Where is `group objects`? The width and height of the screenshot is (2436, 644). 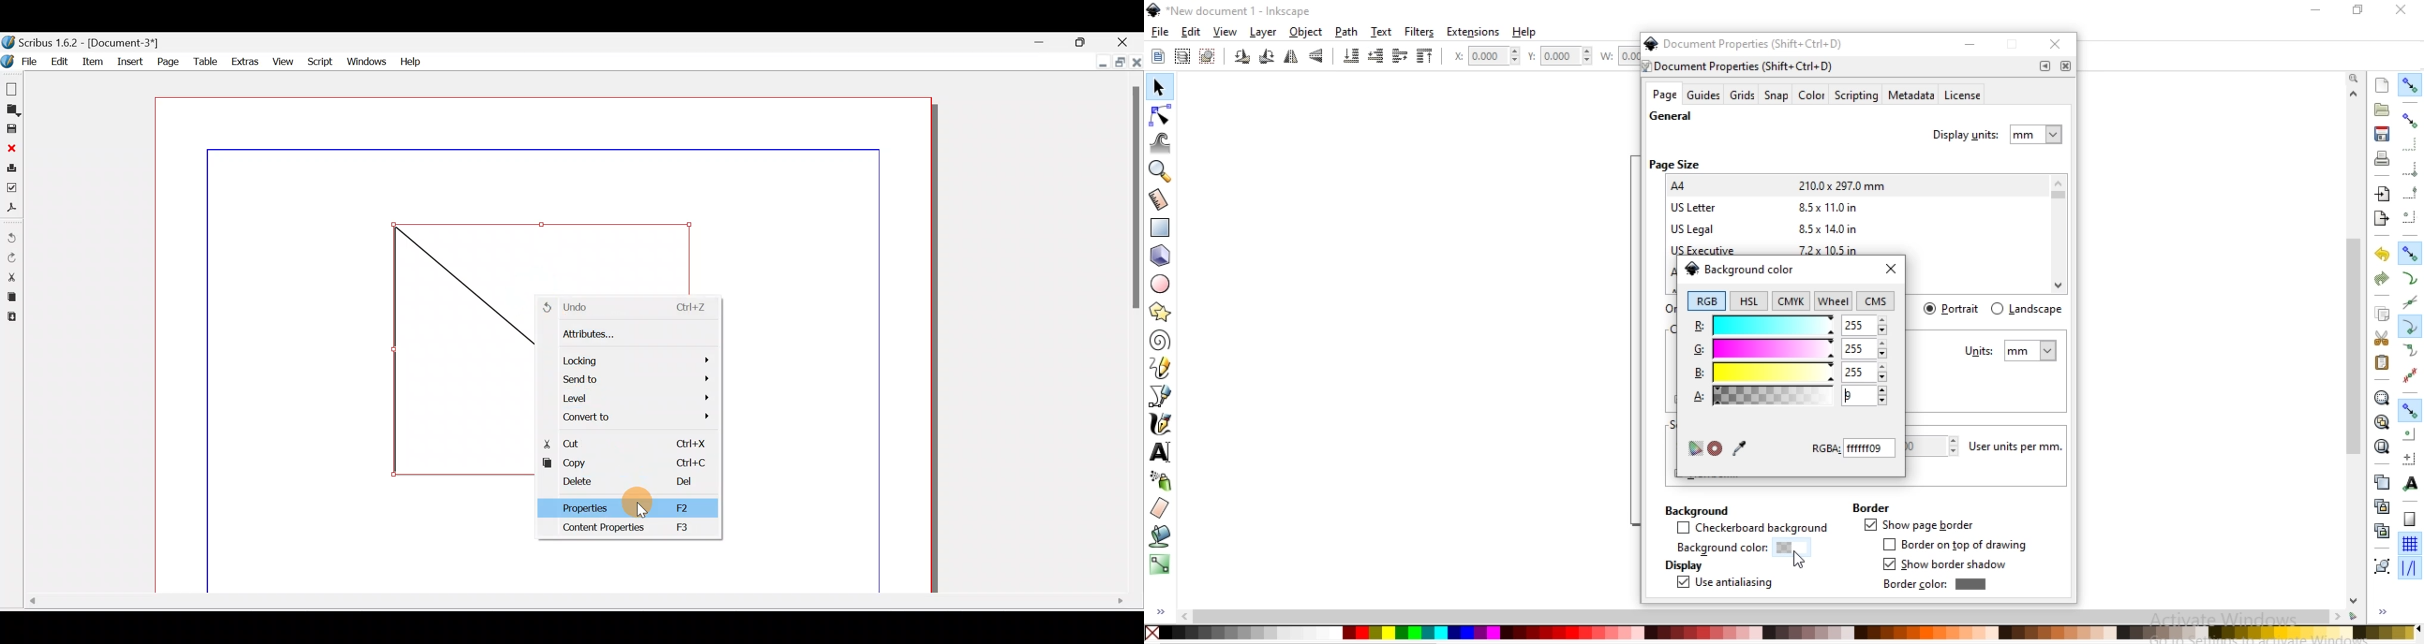 group objects is located at coordinates (2380, 566).